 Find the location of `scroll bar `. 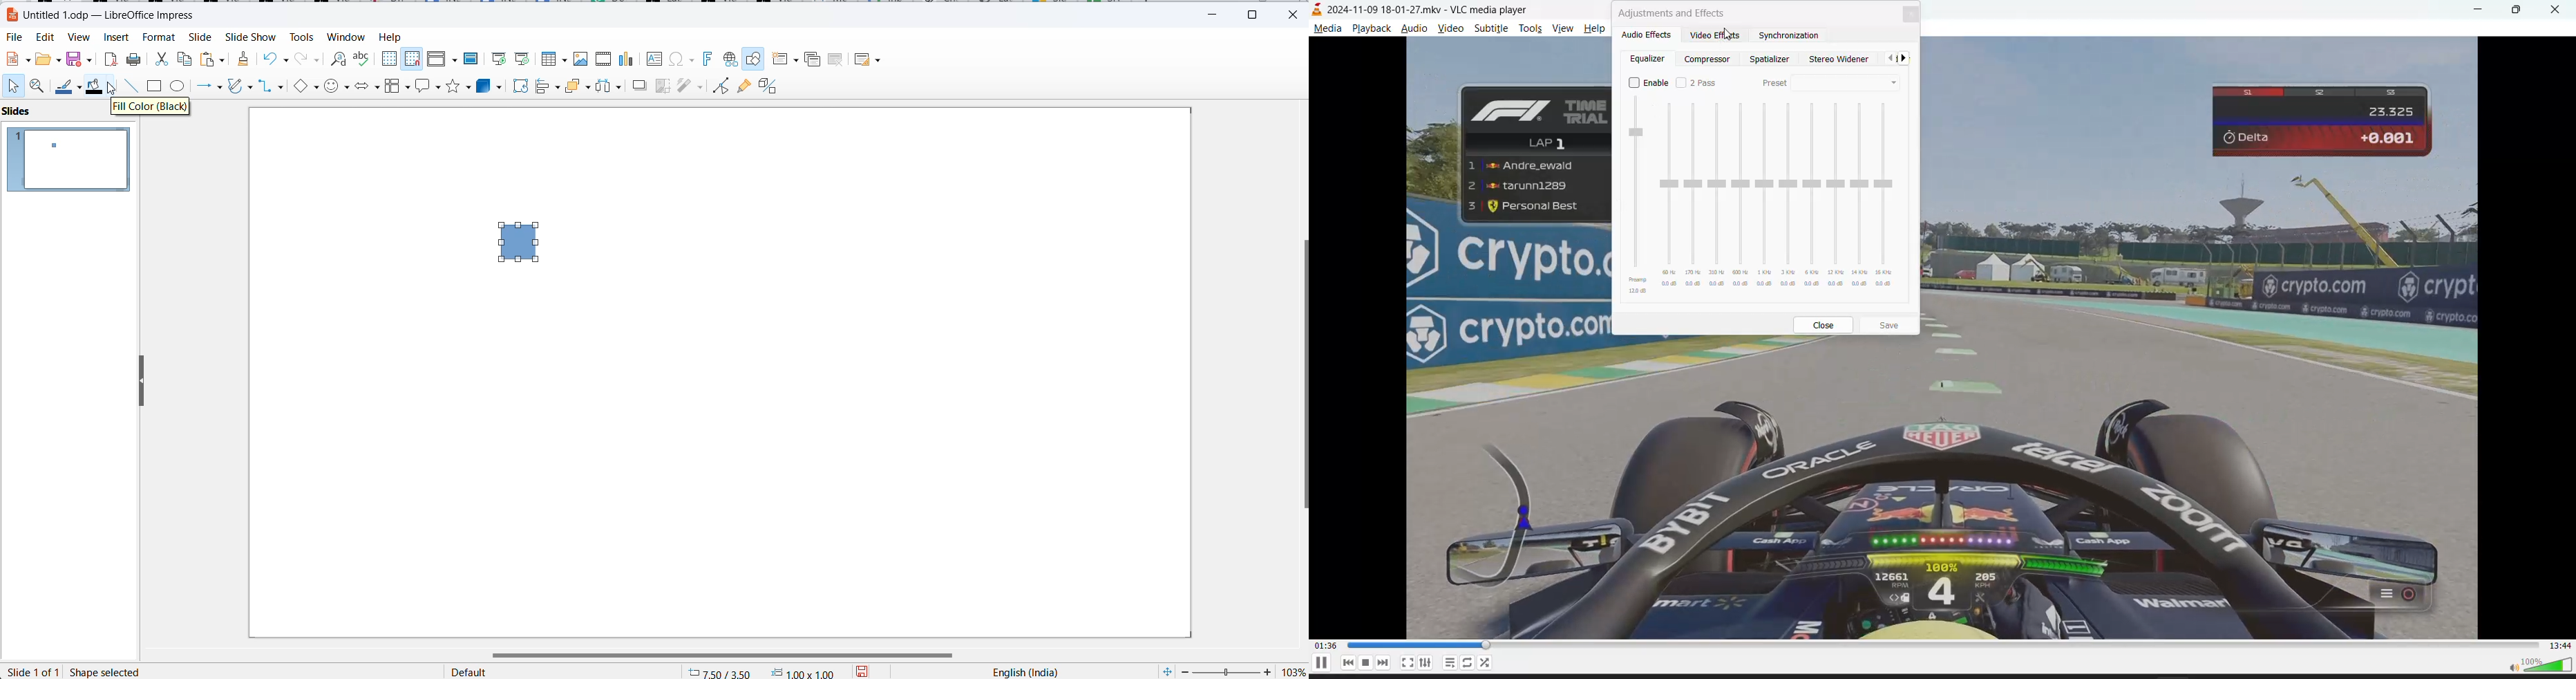

scroll bar  is located at coordinates (731, 655).